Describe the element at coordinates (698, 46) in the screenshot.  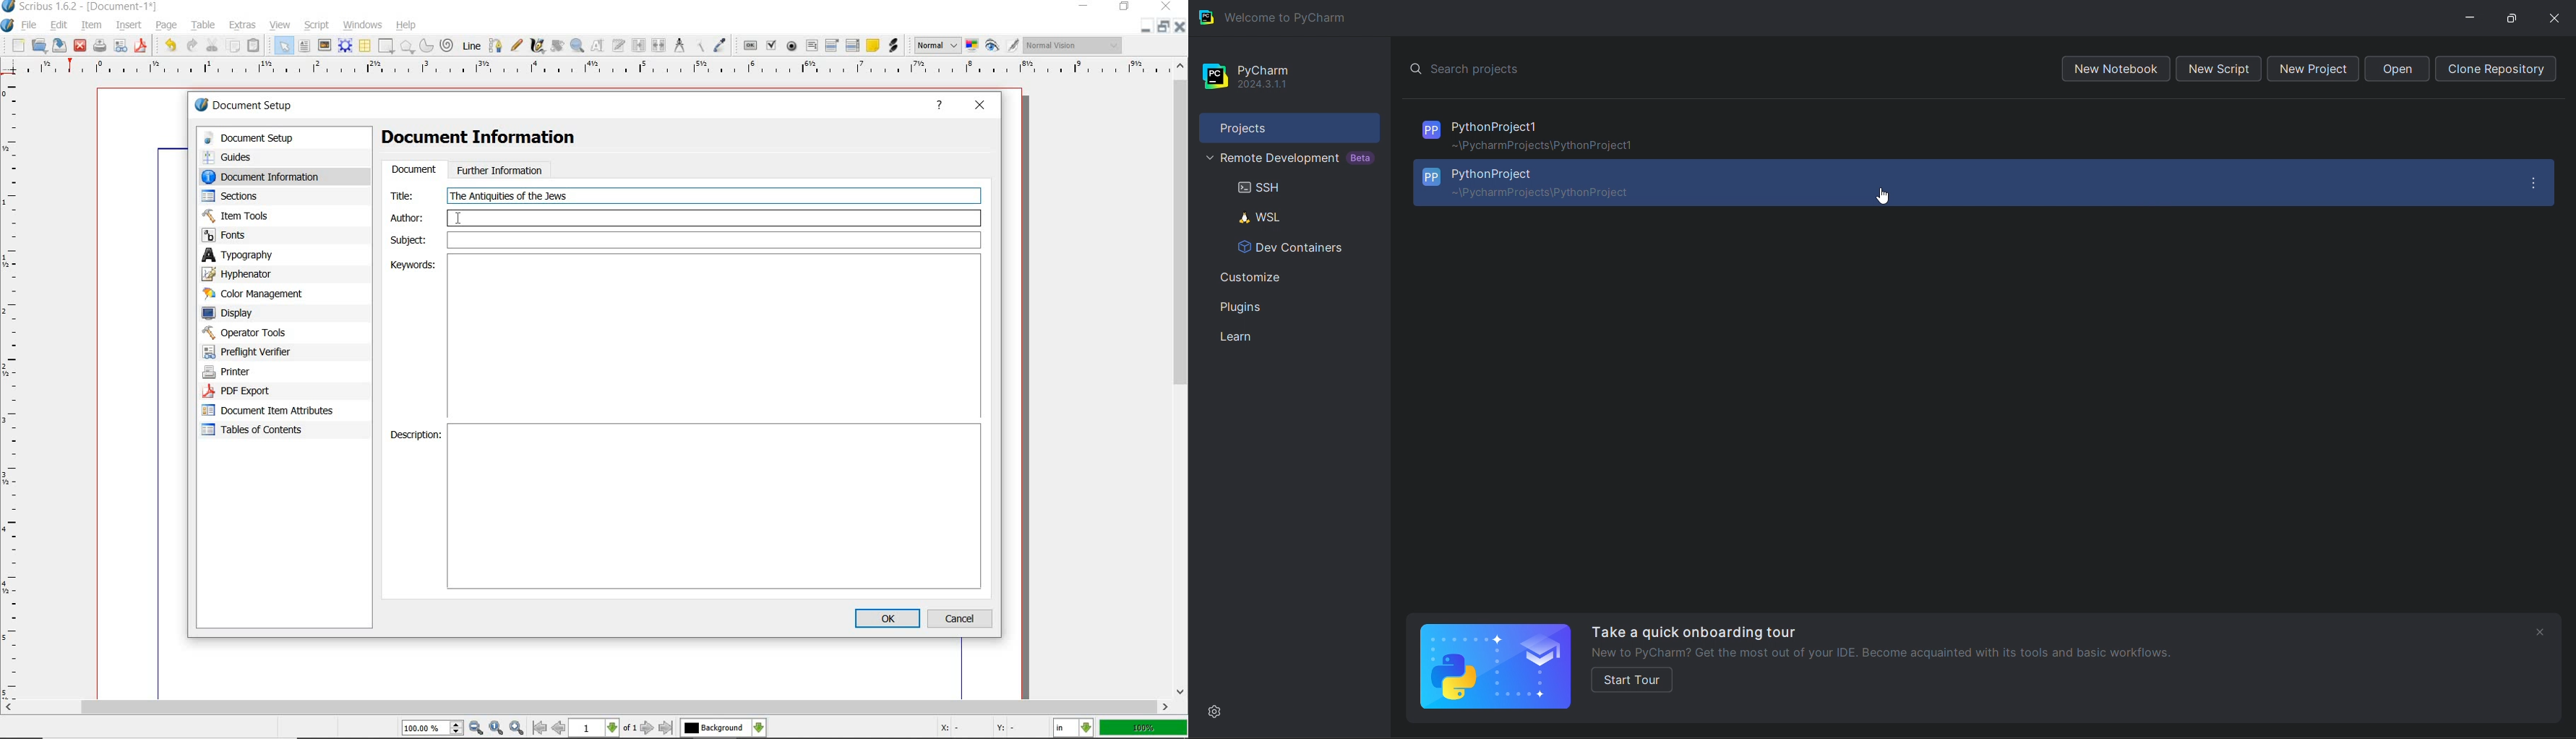
I see `copy item properties` at that location.